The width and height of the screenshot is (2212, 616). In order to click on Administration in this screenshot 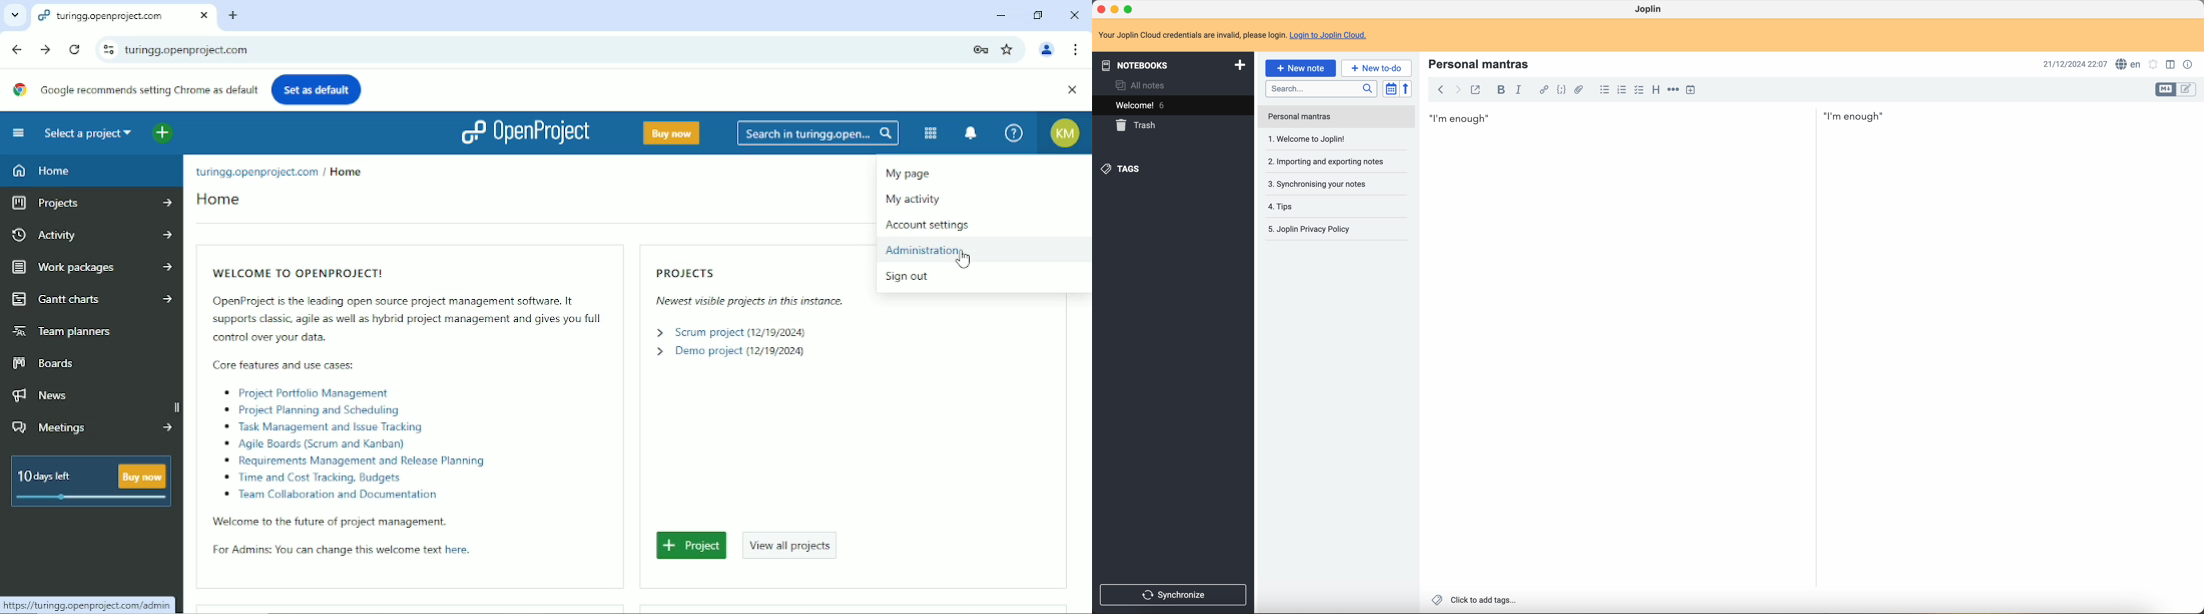, I will do `click(927, 251)`.